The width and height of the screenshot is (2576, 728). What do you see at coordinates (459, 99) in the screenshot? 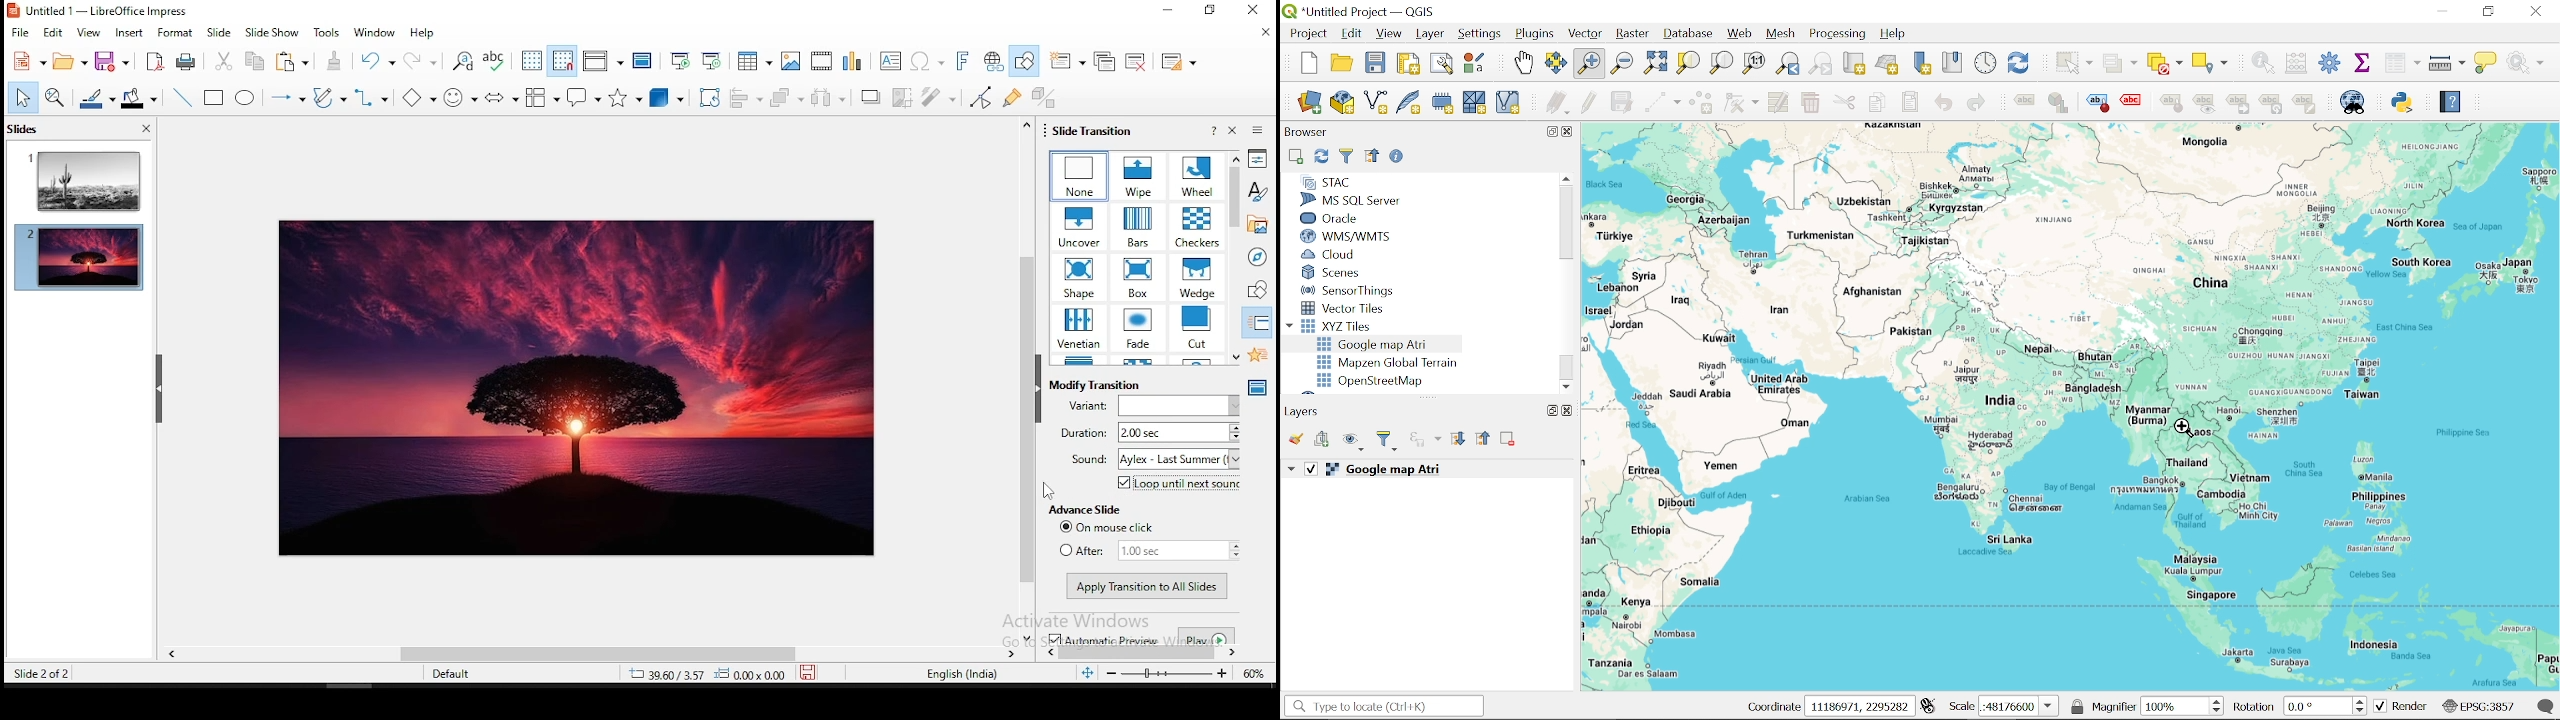
I see `symbol shapes` at bounding box center [459, 99].